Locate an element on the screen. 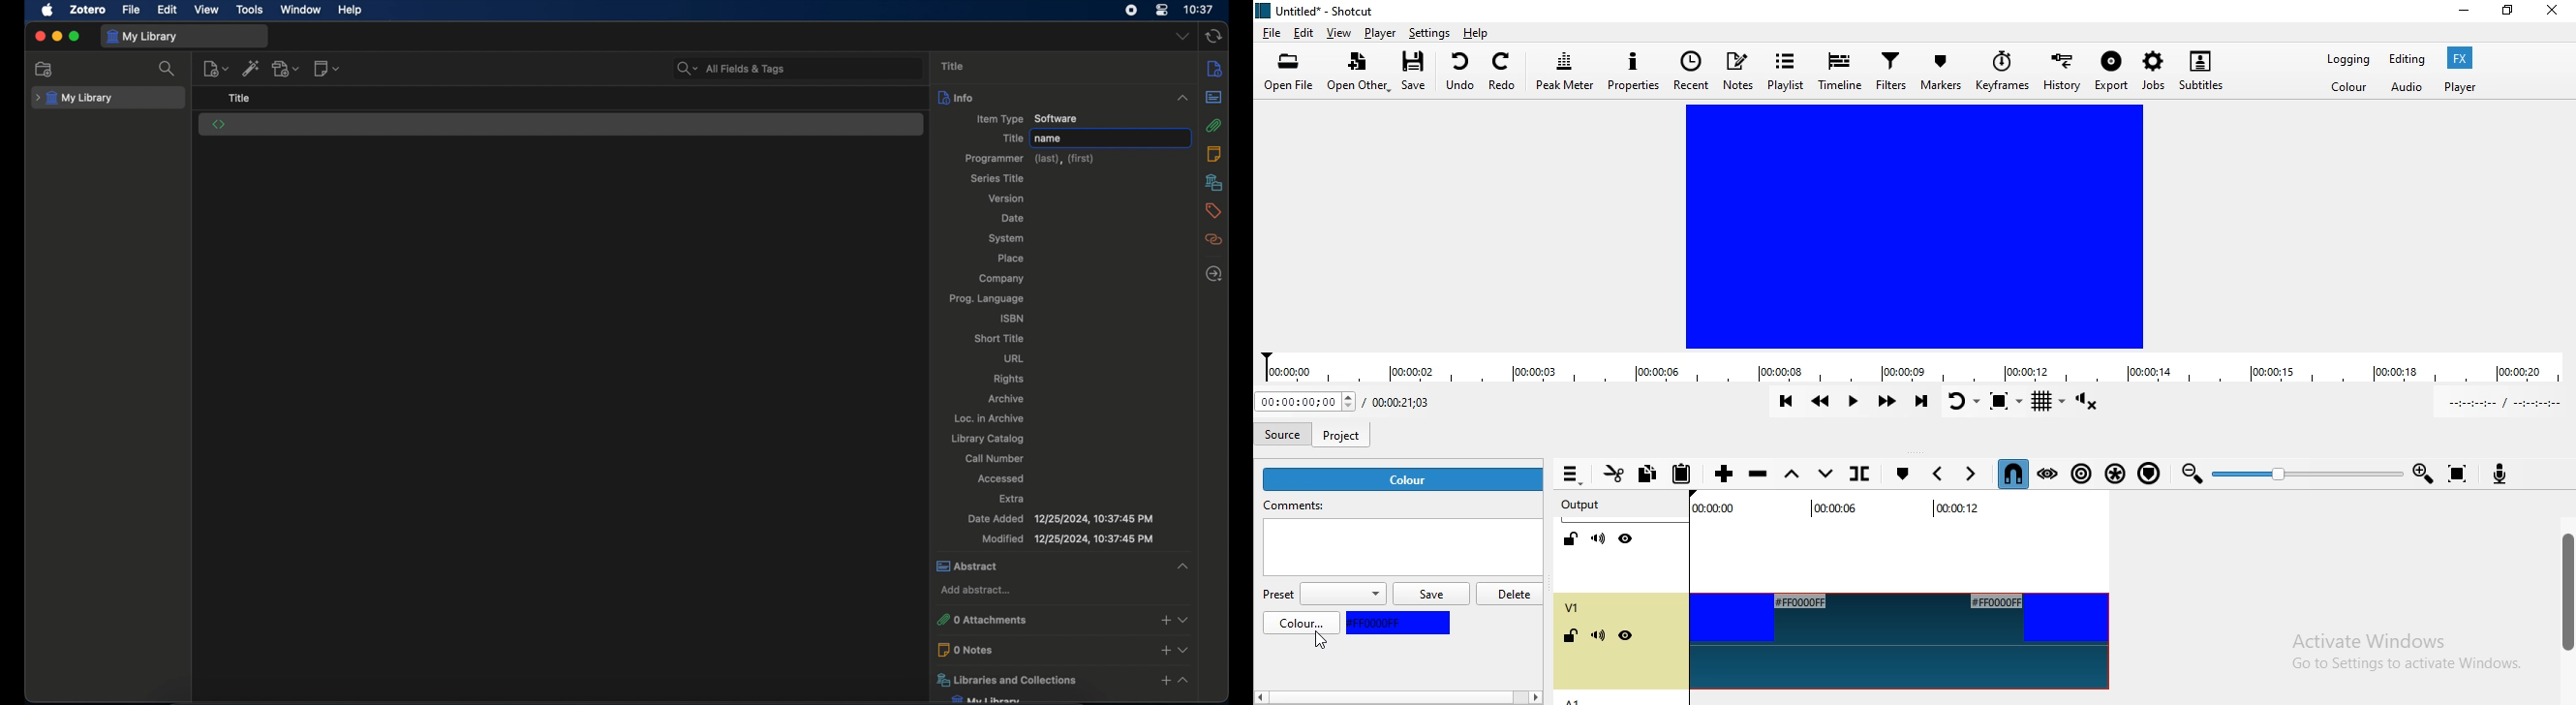 The width and height of the screenshot is (2576, 728). call number is located at coordinates (994, 458).